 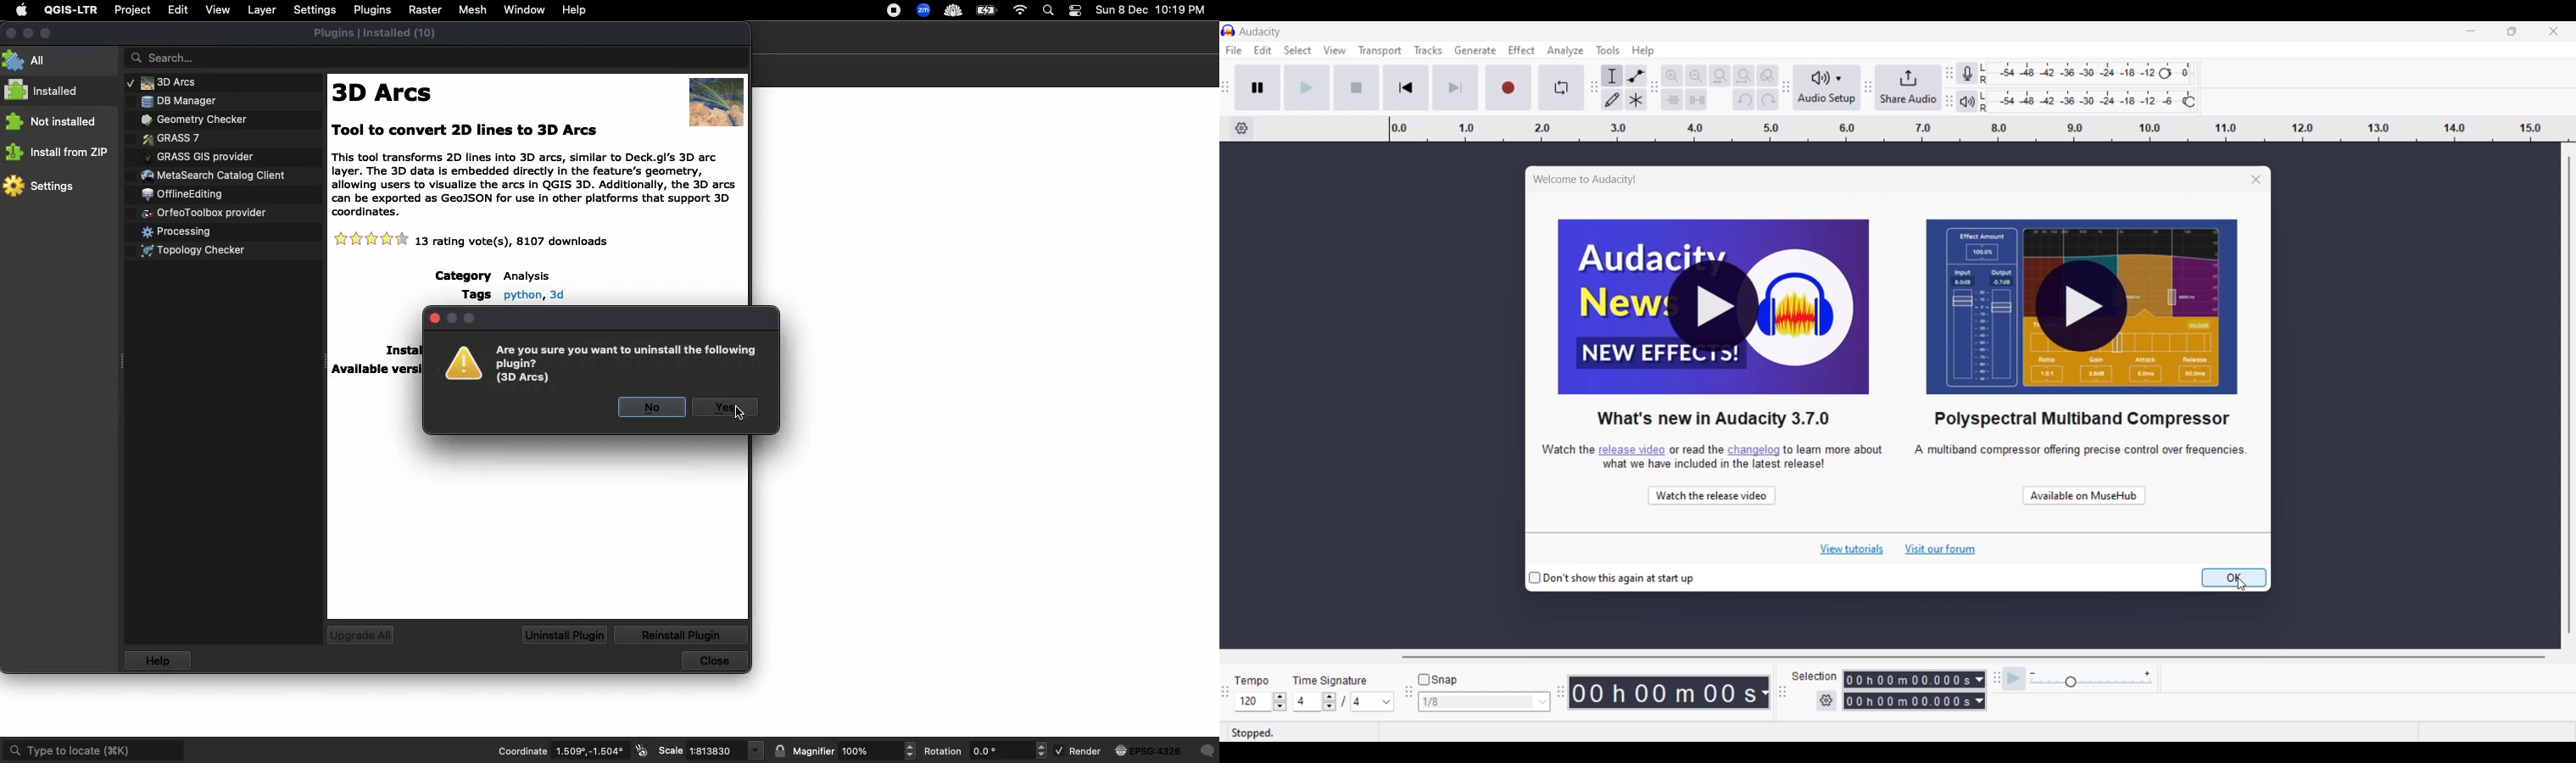 What do you see at coordinates (2237, 177) in the screenshot?
I see `Close welcome window` at bounding box center [2237, 177].